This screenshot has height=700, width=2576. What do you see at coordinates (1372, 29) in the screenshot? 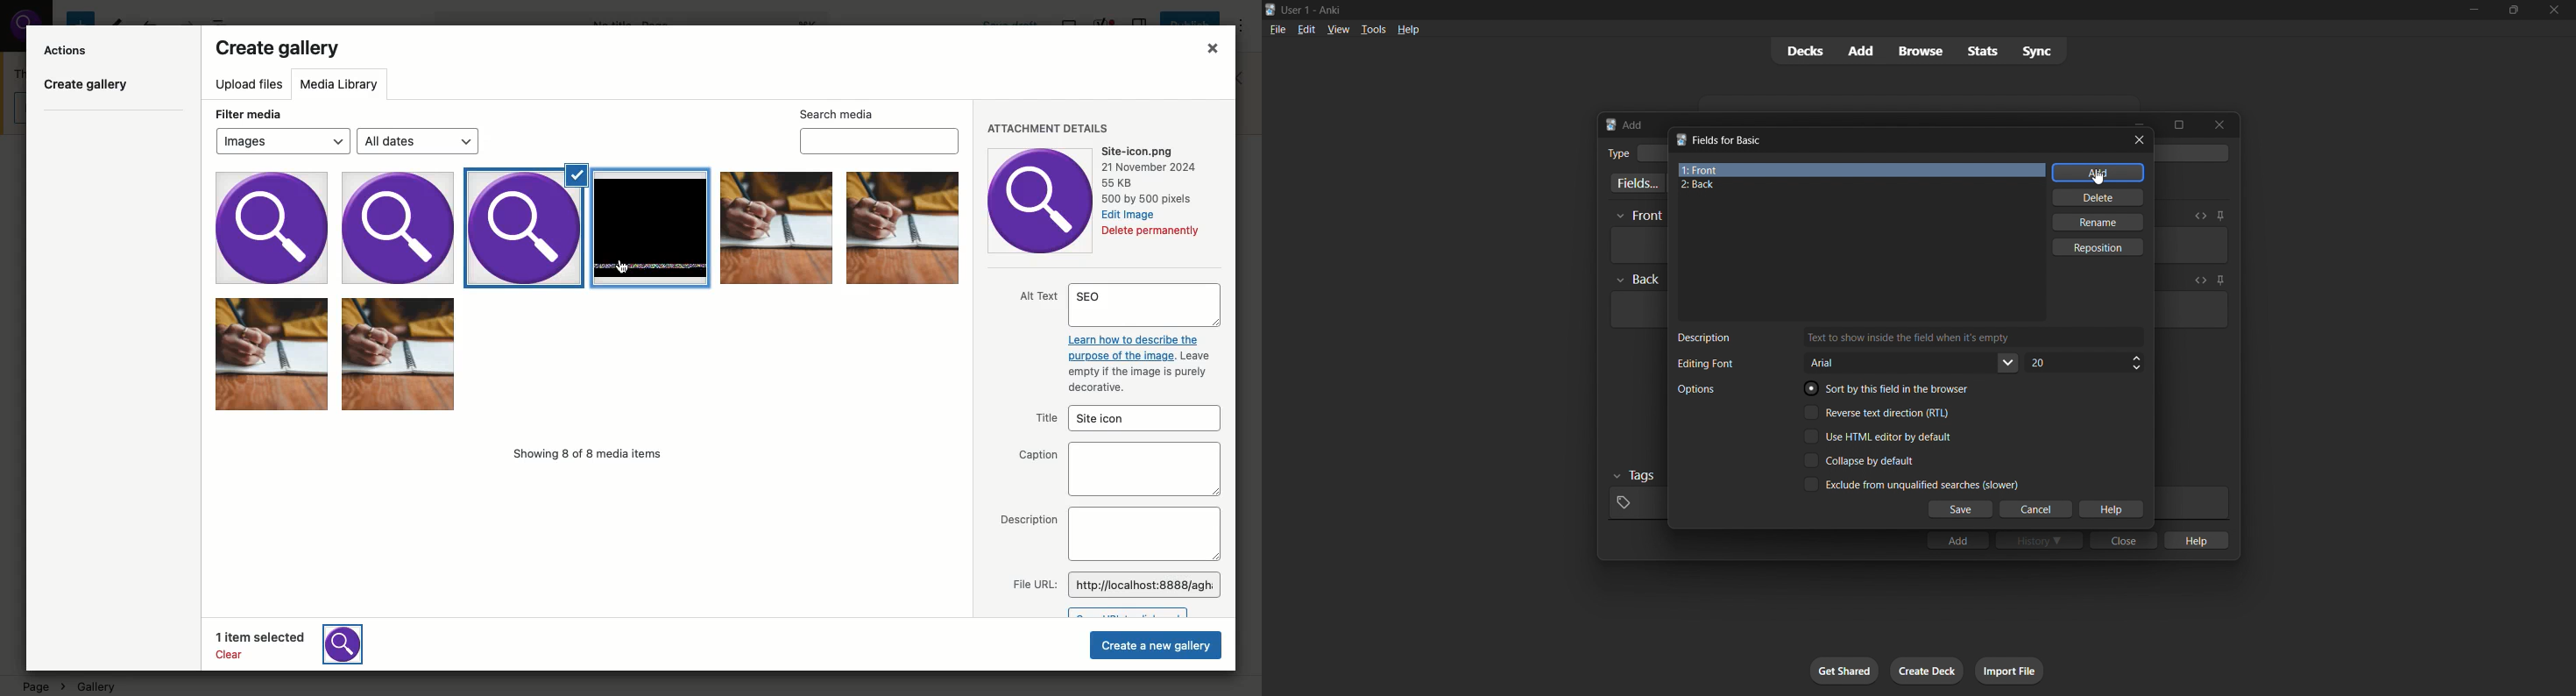
I see `tools` at bounding box center [1372, 29].